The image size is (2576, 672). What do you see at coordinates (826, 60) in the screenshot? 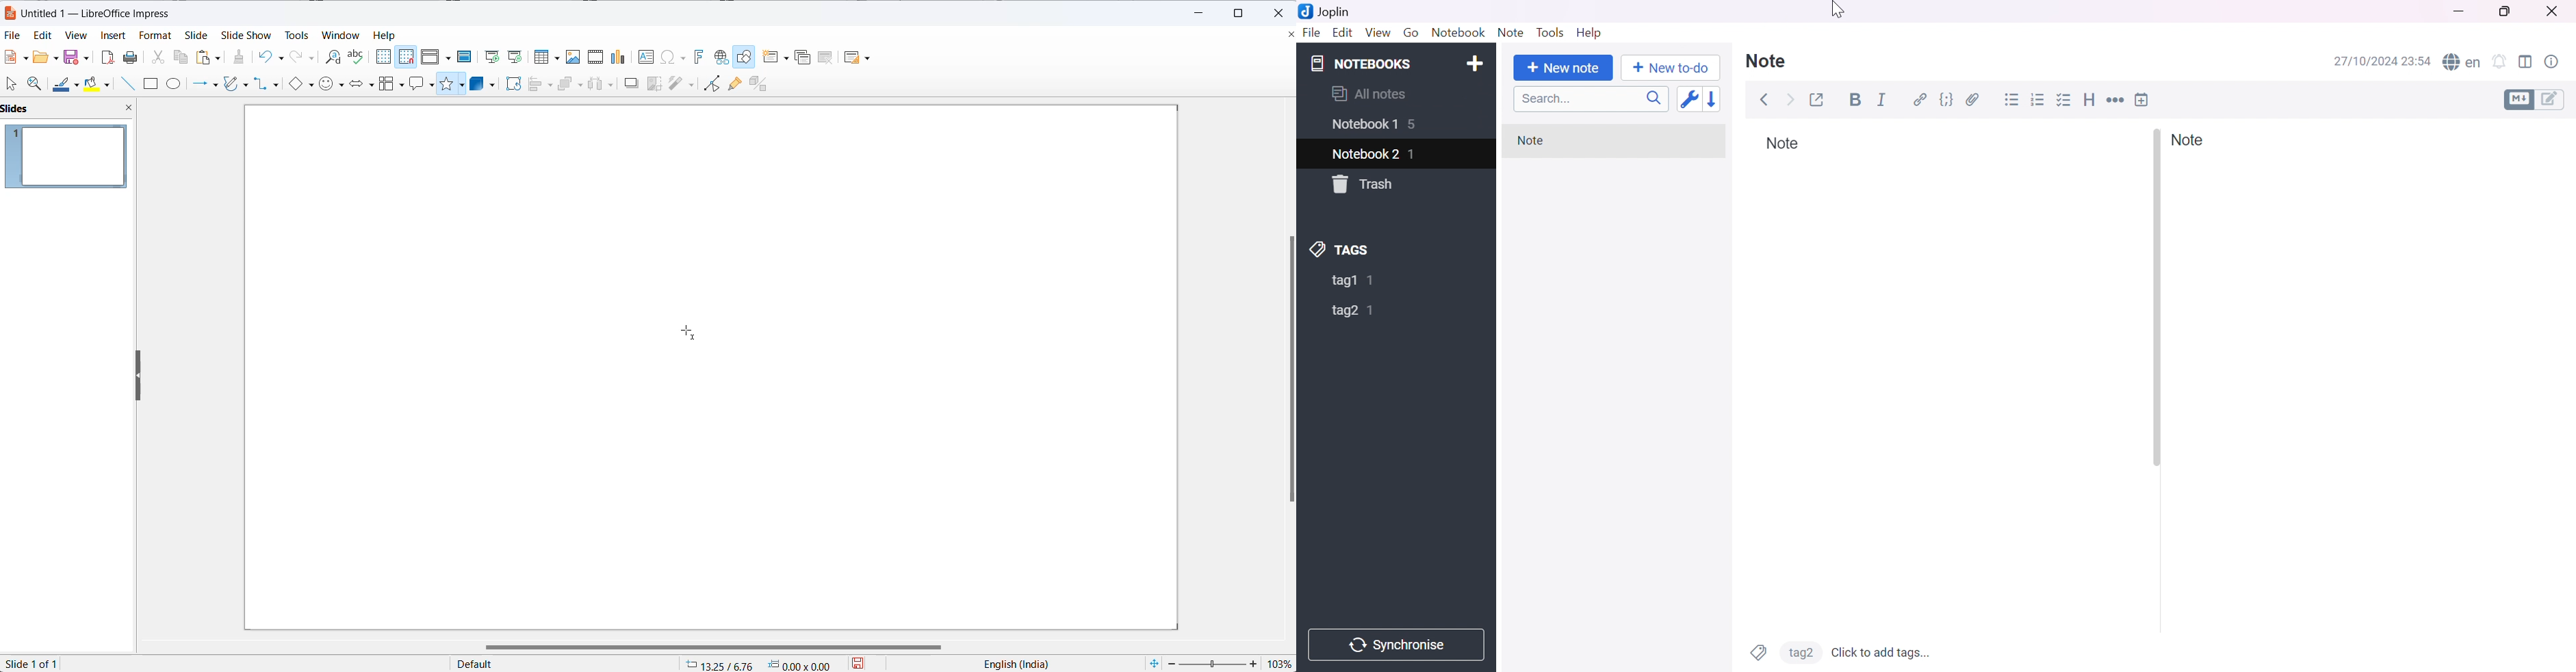
I see `DELETE SLIDE` at bounding box center [826, 60].